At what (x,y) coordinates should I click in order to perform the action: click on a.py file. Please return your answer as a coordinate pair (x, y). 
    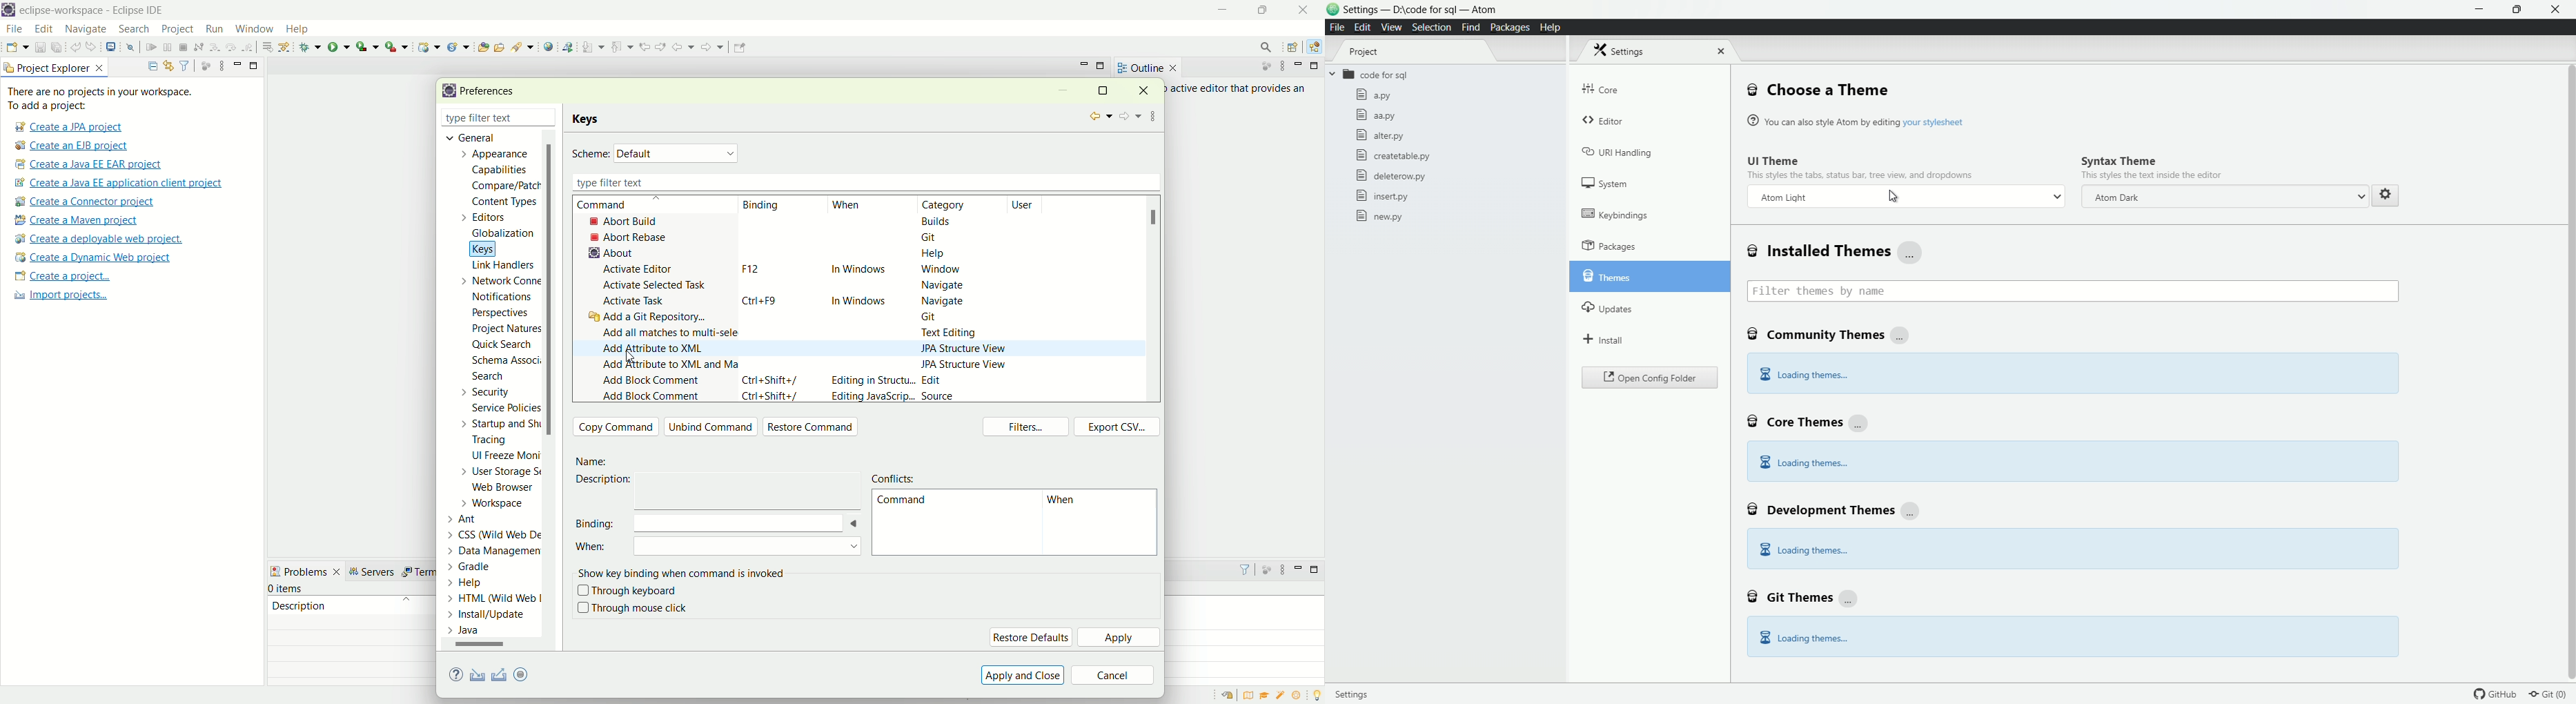
    Looking at the image, I should click on (1374, 95).